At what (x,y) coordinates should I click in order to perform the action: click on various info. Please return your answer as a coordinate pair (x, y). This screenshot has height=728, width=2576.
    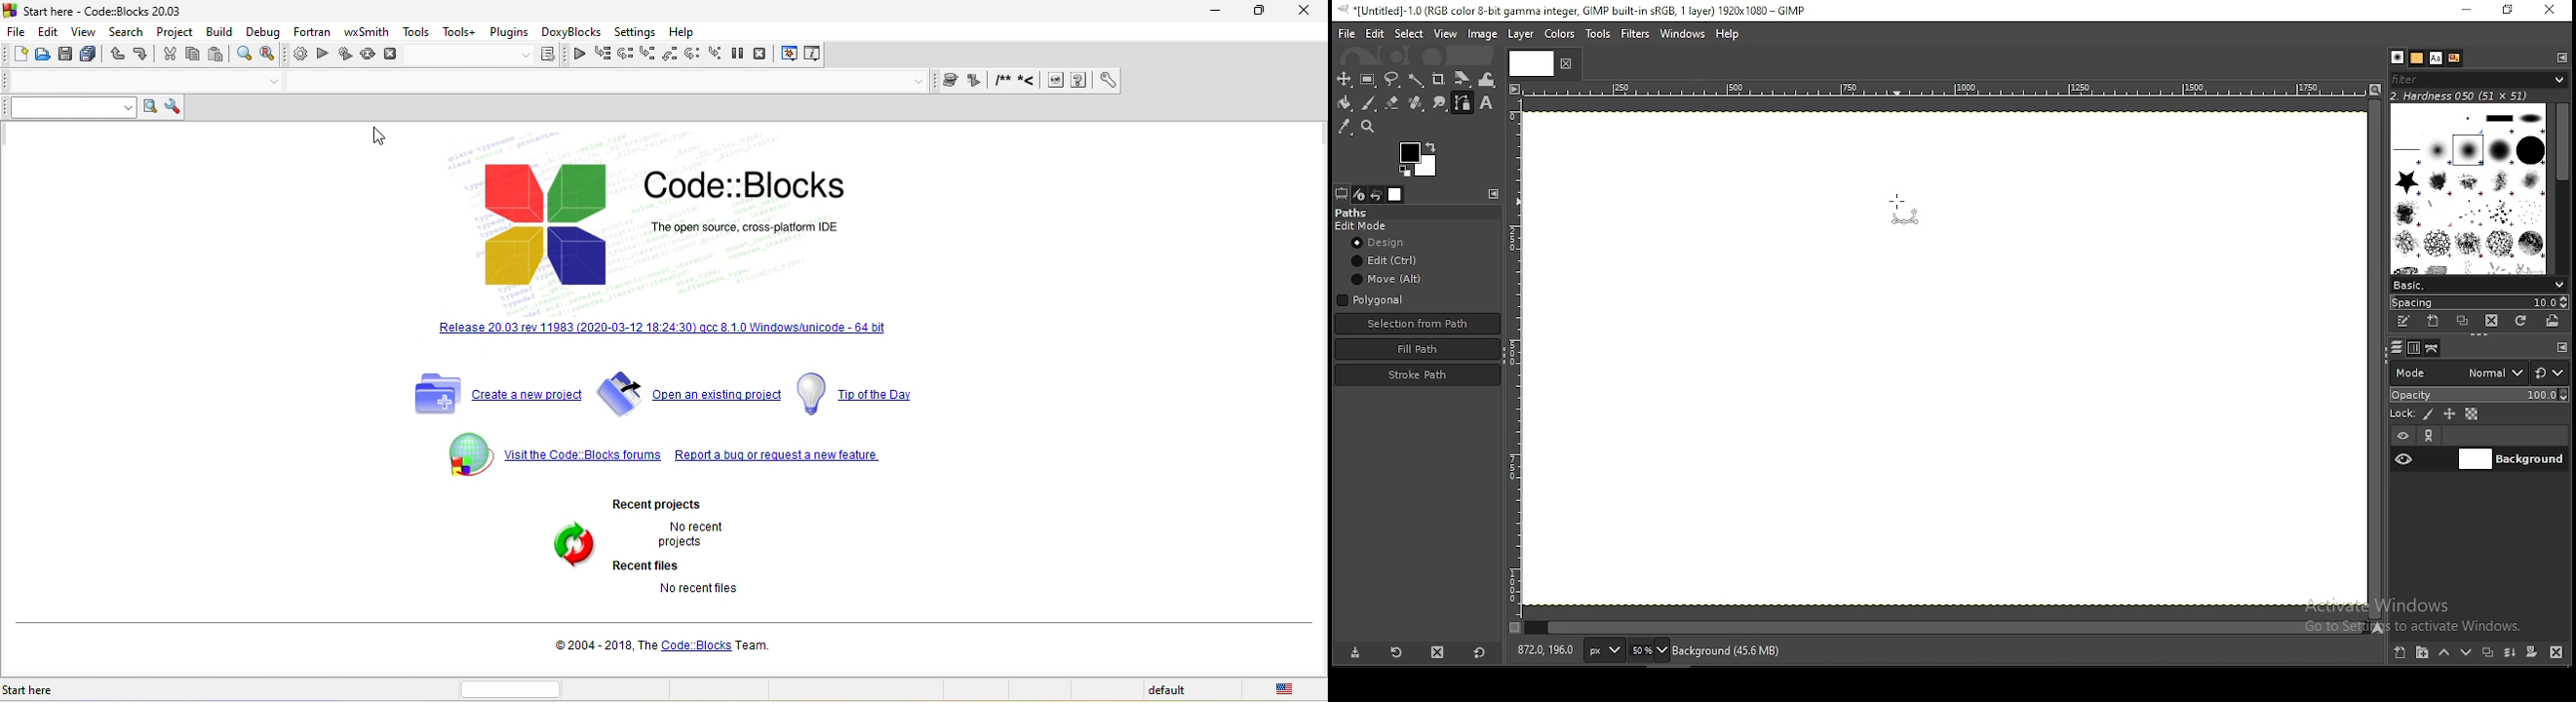
    Looking at the image, I should click on (816, 53).